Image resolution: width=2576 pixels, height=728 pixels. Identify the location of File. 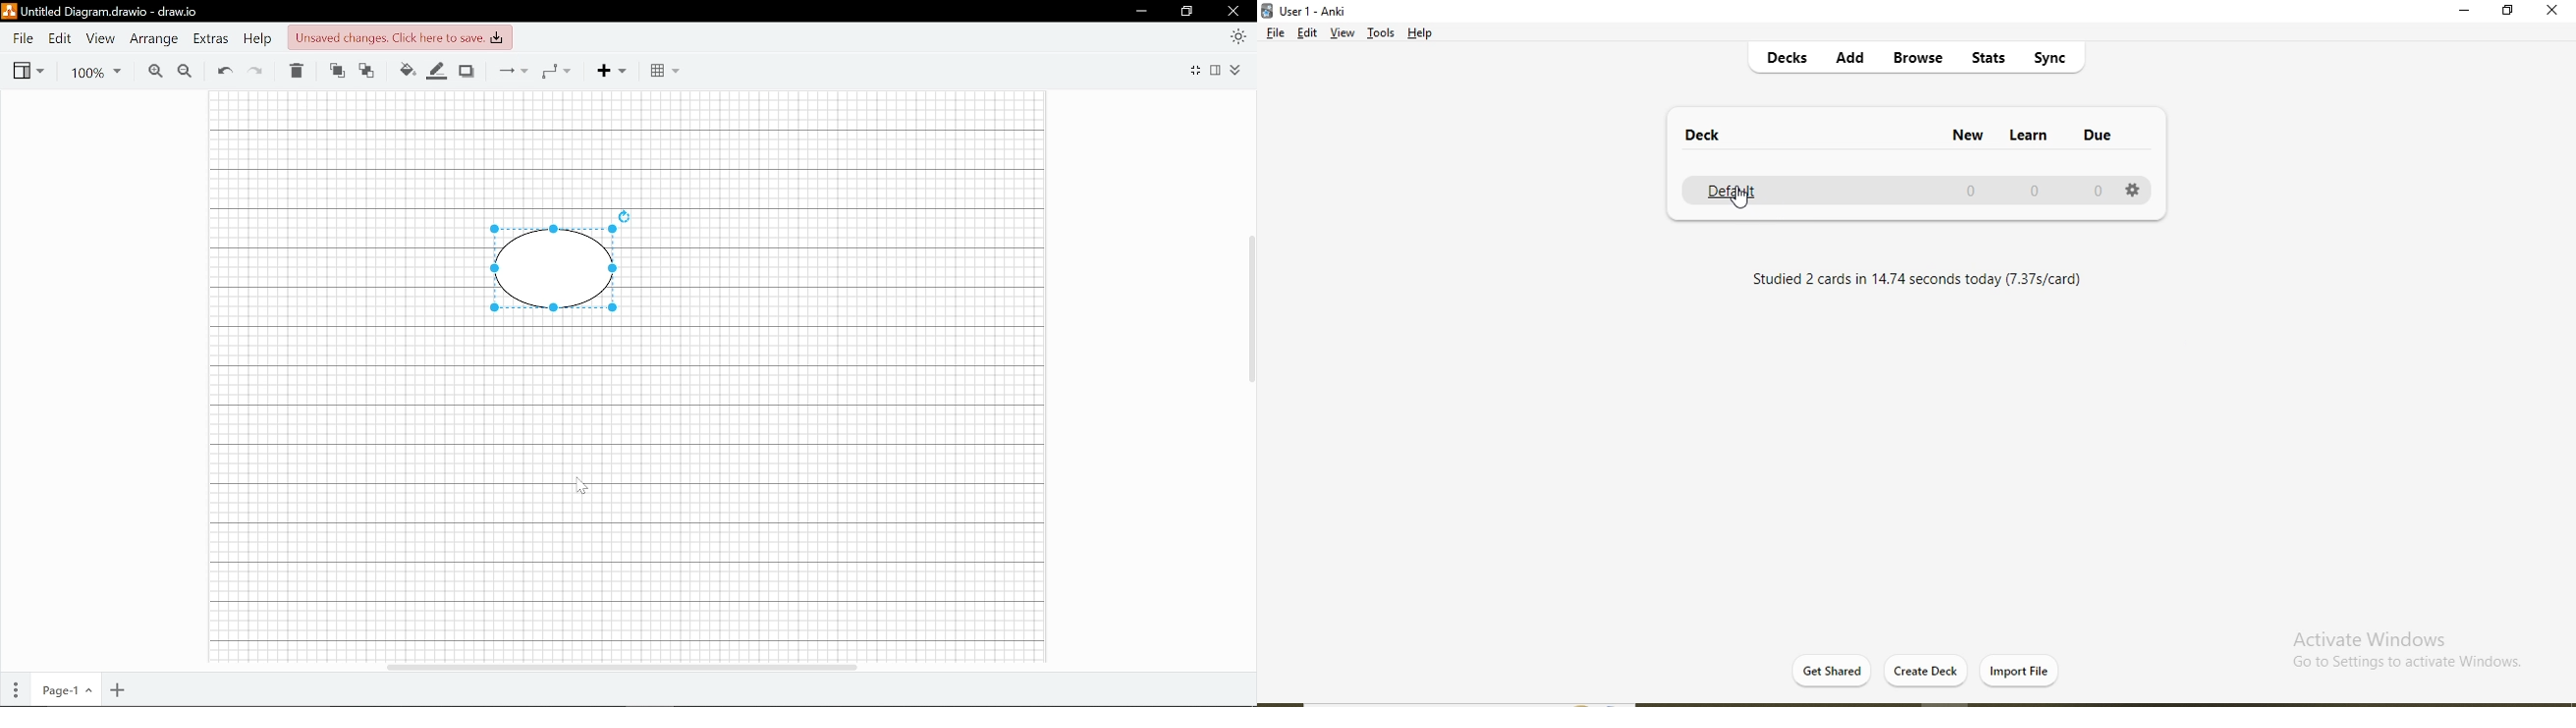
(22, 38).